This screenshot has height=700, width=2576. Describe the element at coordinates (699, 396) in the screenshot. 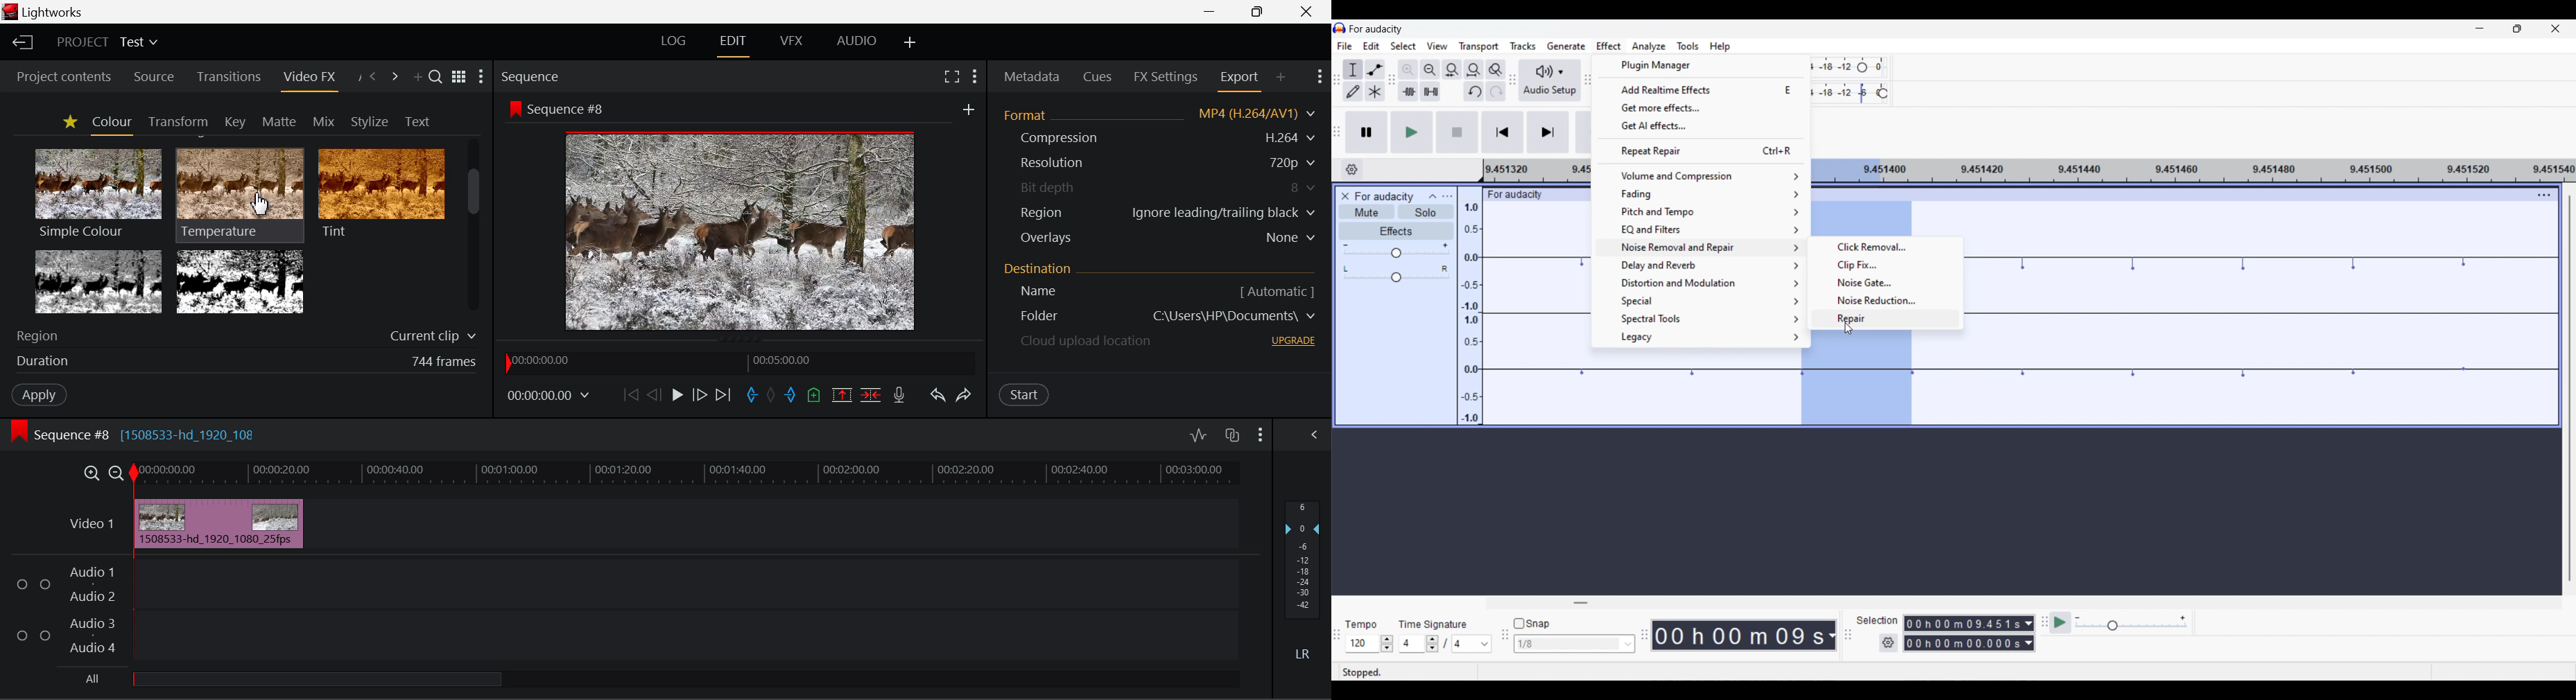

I see `Go Forward` at that location.